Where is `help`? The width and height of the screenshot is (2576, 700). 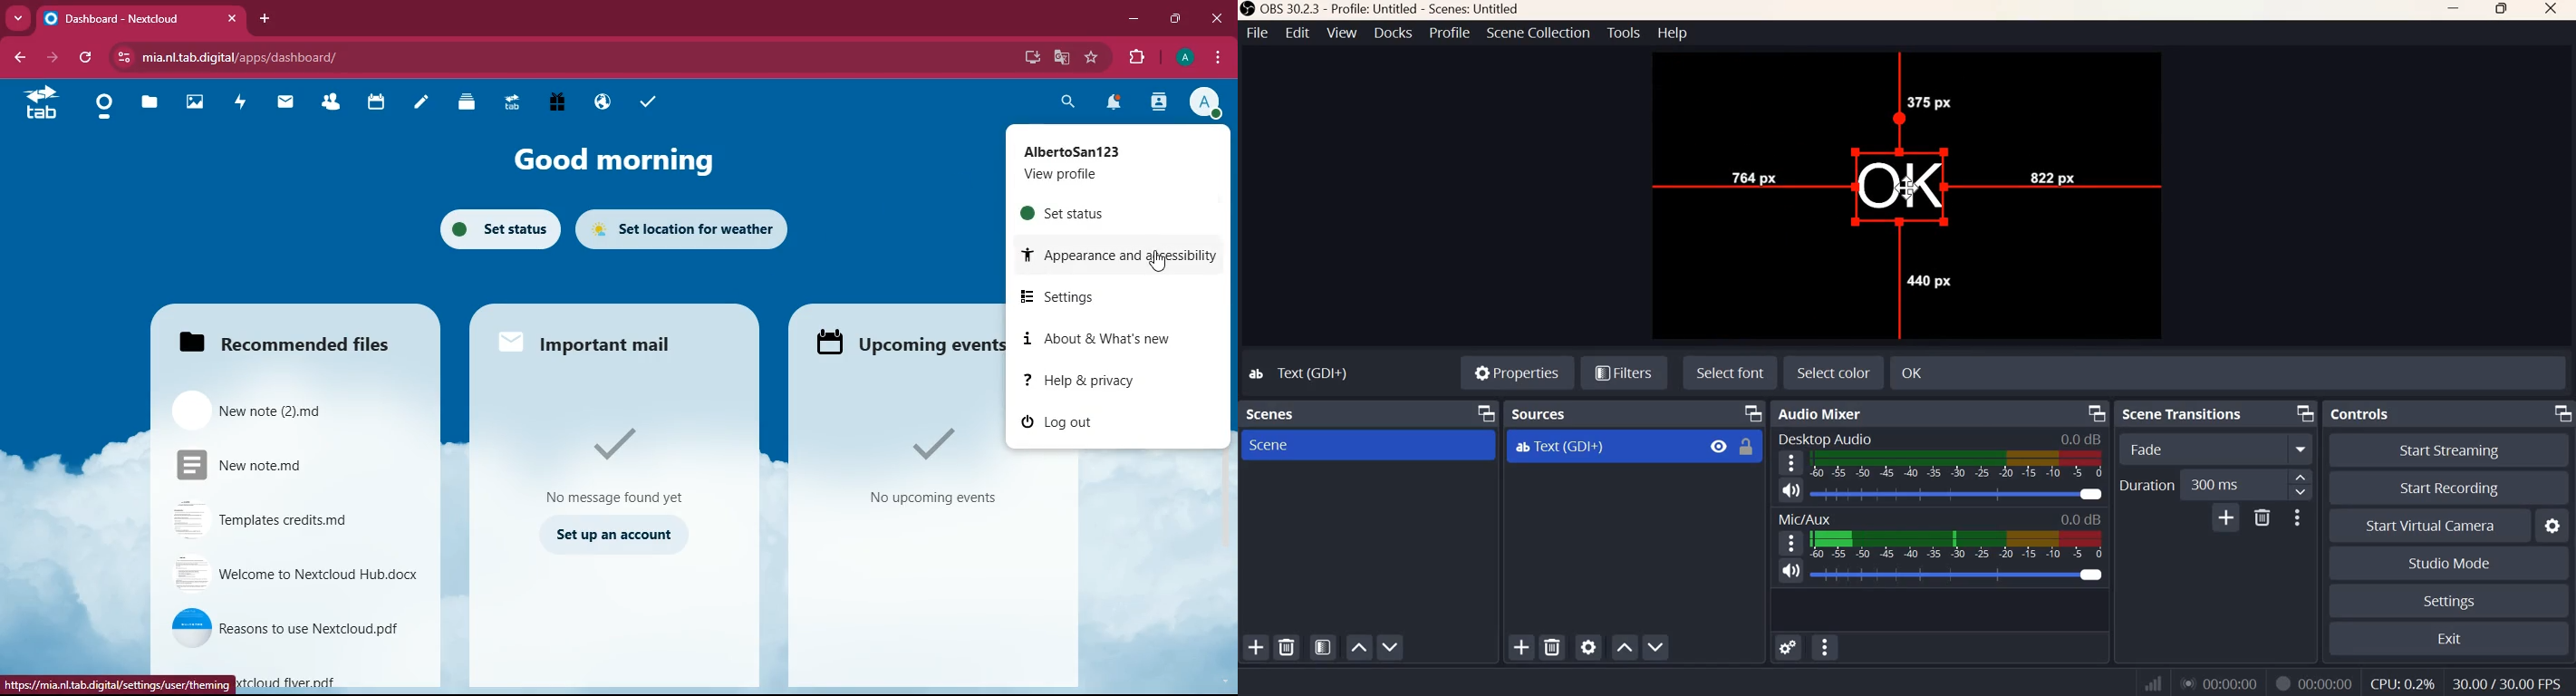
help is located at coordinates (1129, 381).